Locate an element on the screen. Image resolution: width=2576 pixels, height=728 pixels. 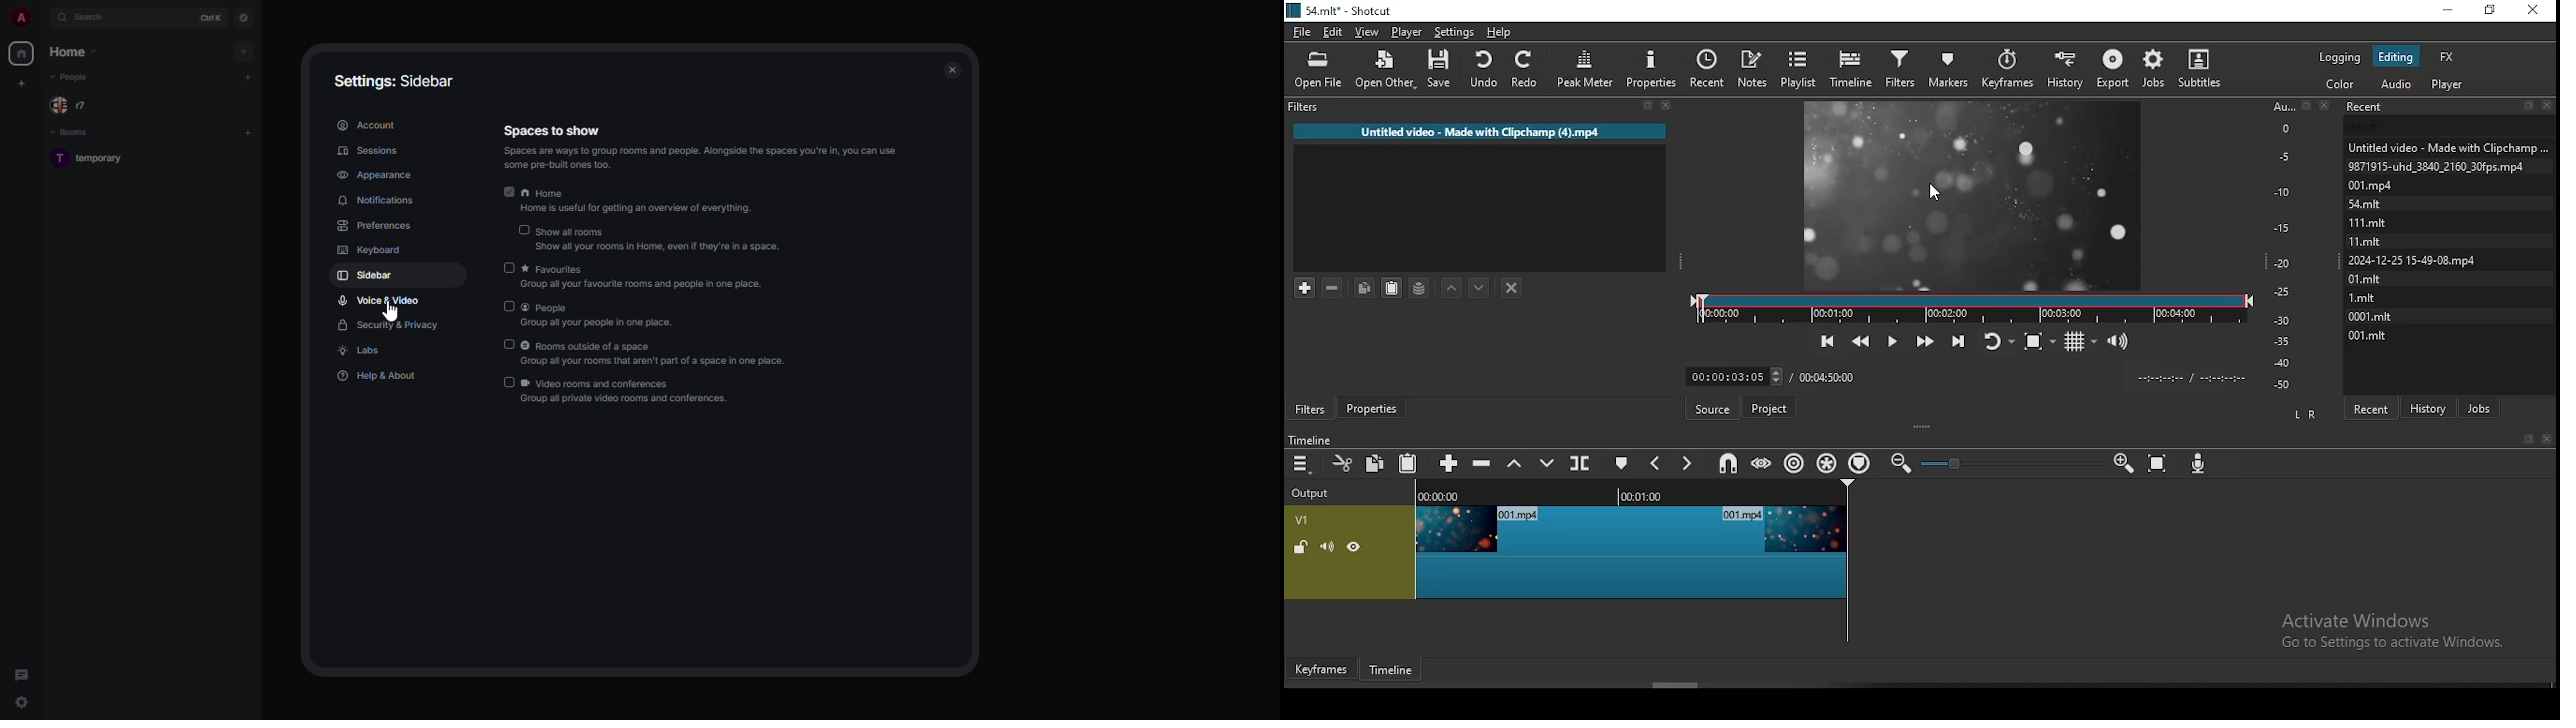
timeline is located at coordinates (1387, 669).